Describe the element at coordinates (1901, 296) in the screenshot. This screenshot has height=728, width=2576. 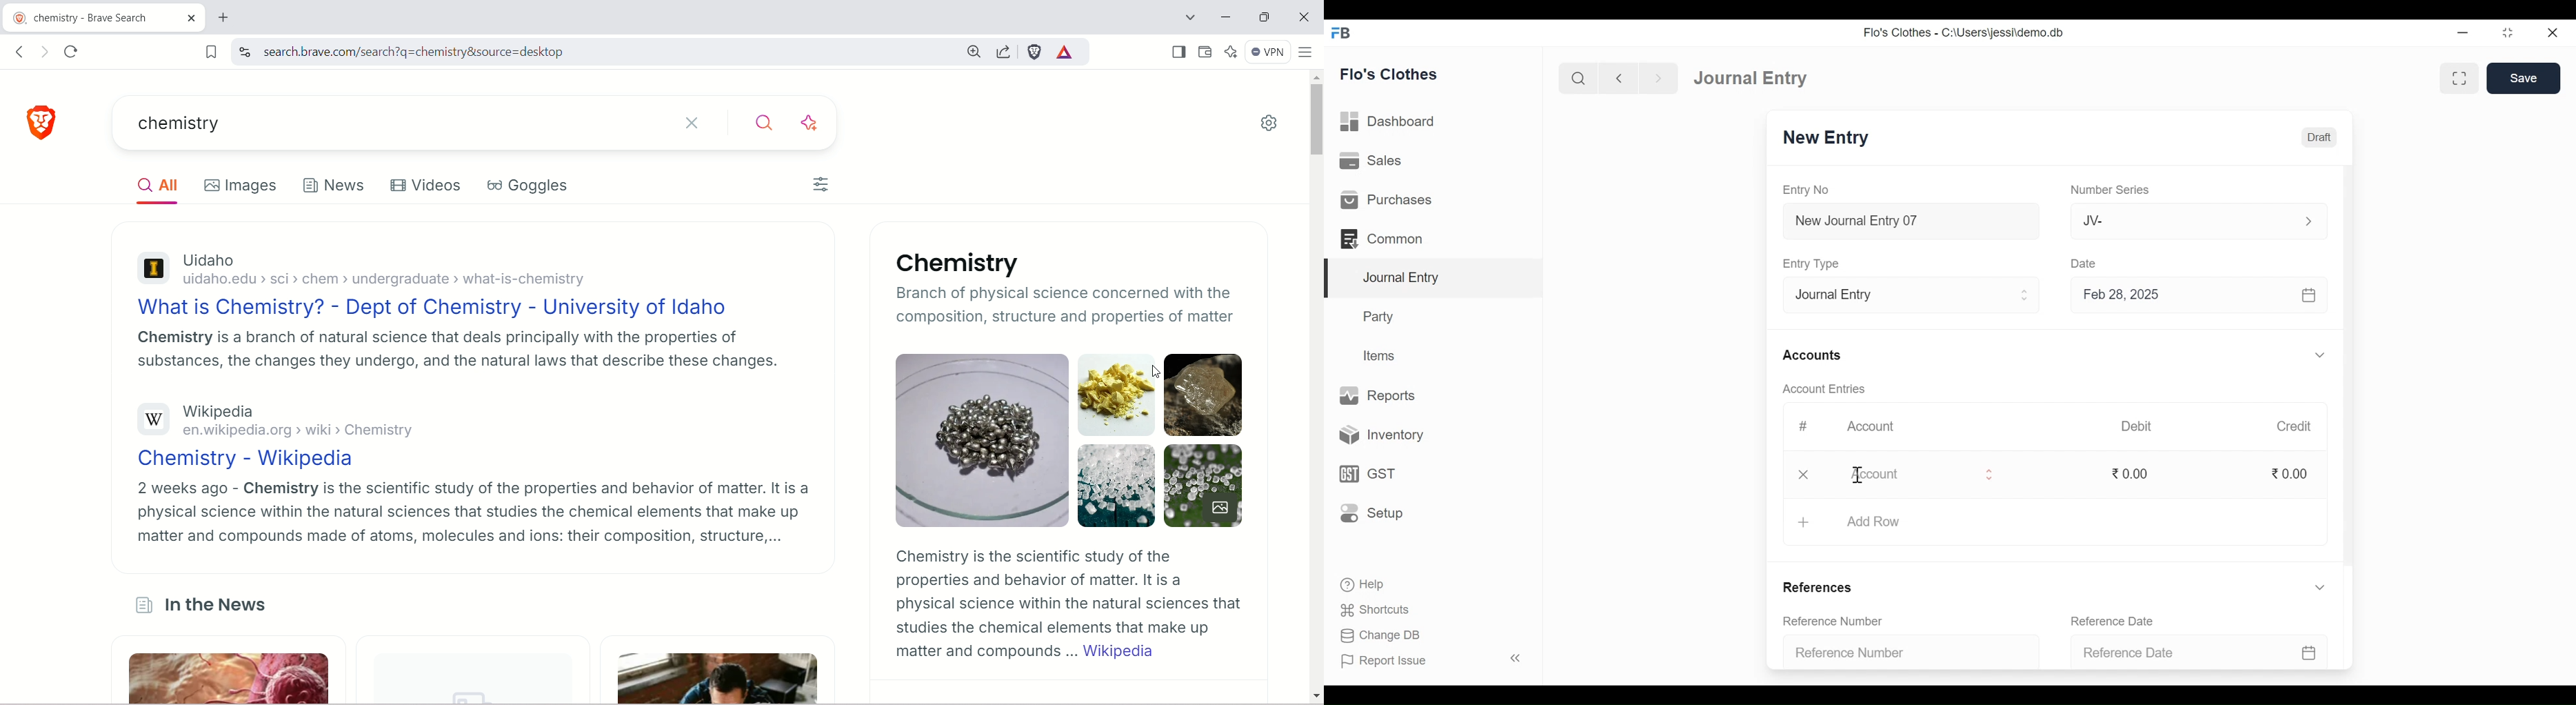
I see `Entry Type` at that location.